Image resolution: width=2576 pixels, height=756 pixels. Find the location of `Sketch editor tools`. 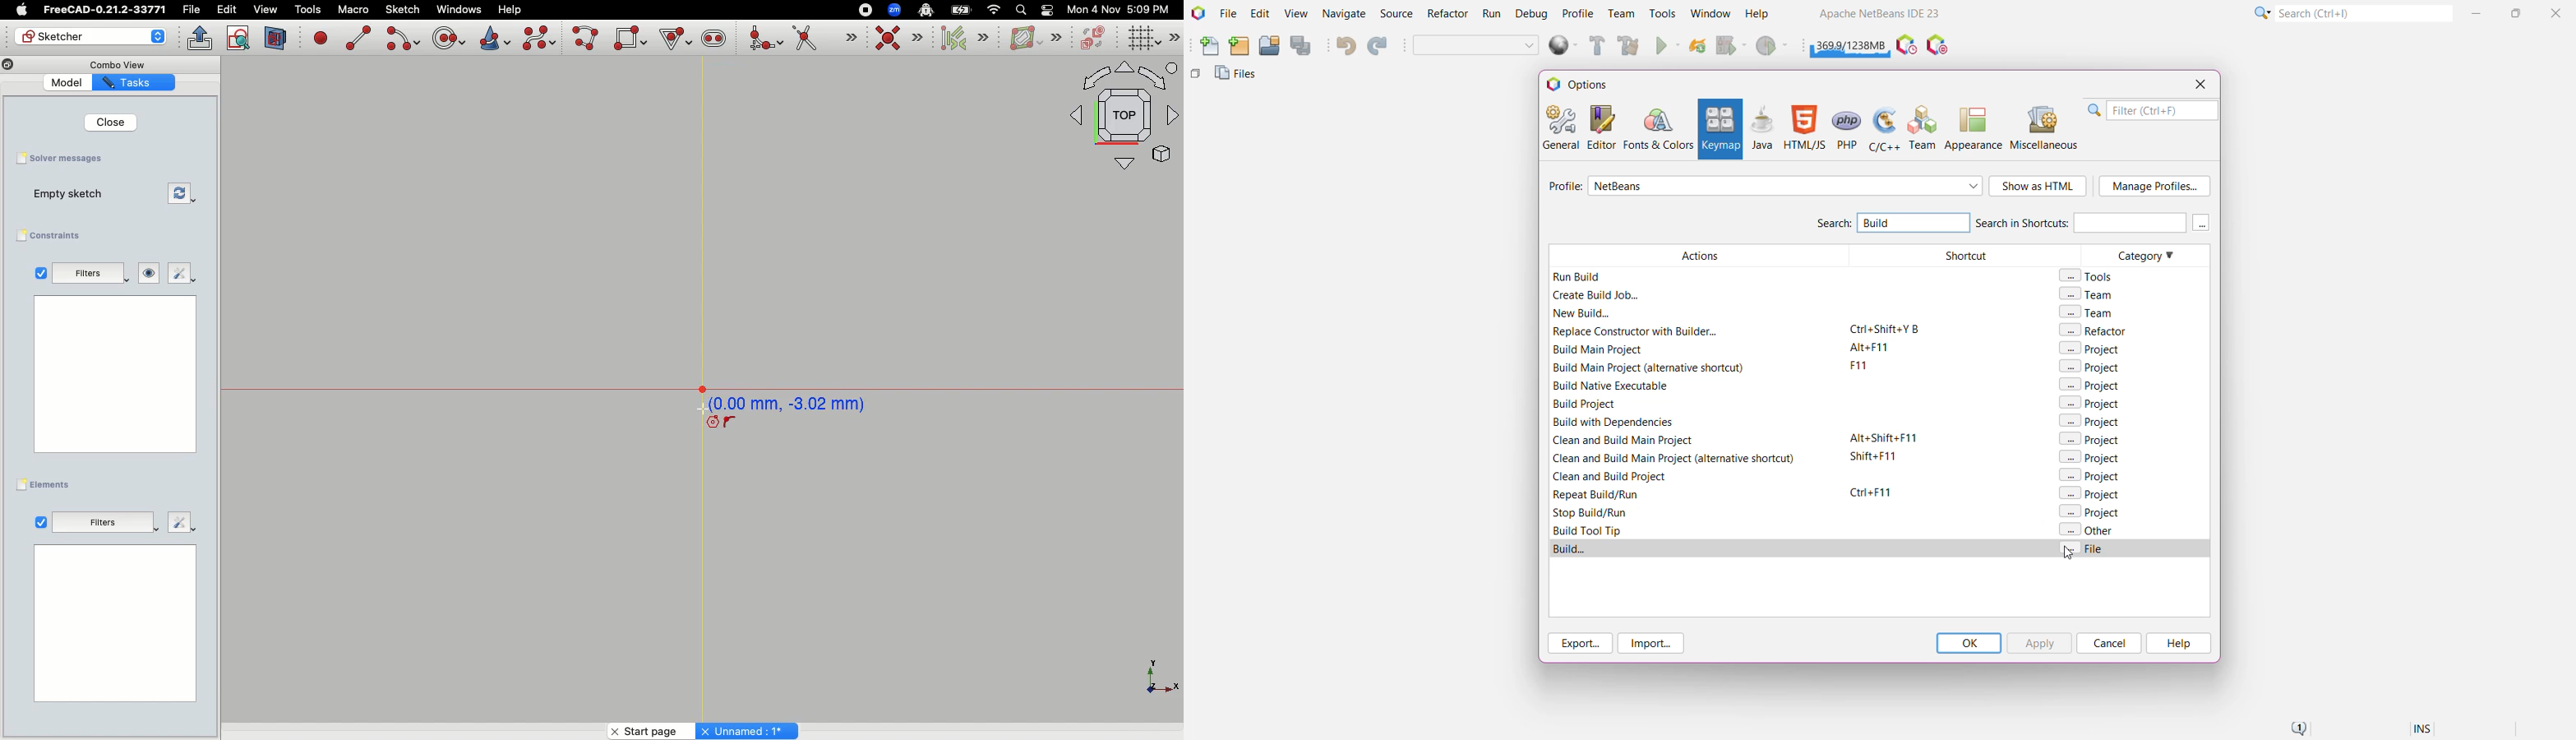

Sketch editor tools is located at coordinates (1176, 37).